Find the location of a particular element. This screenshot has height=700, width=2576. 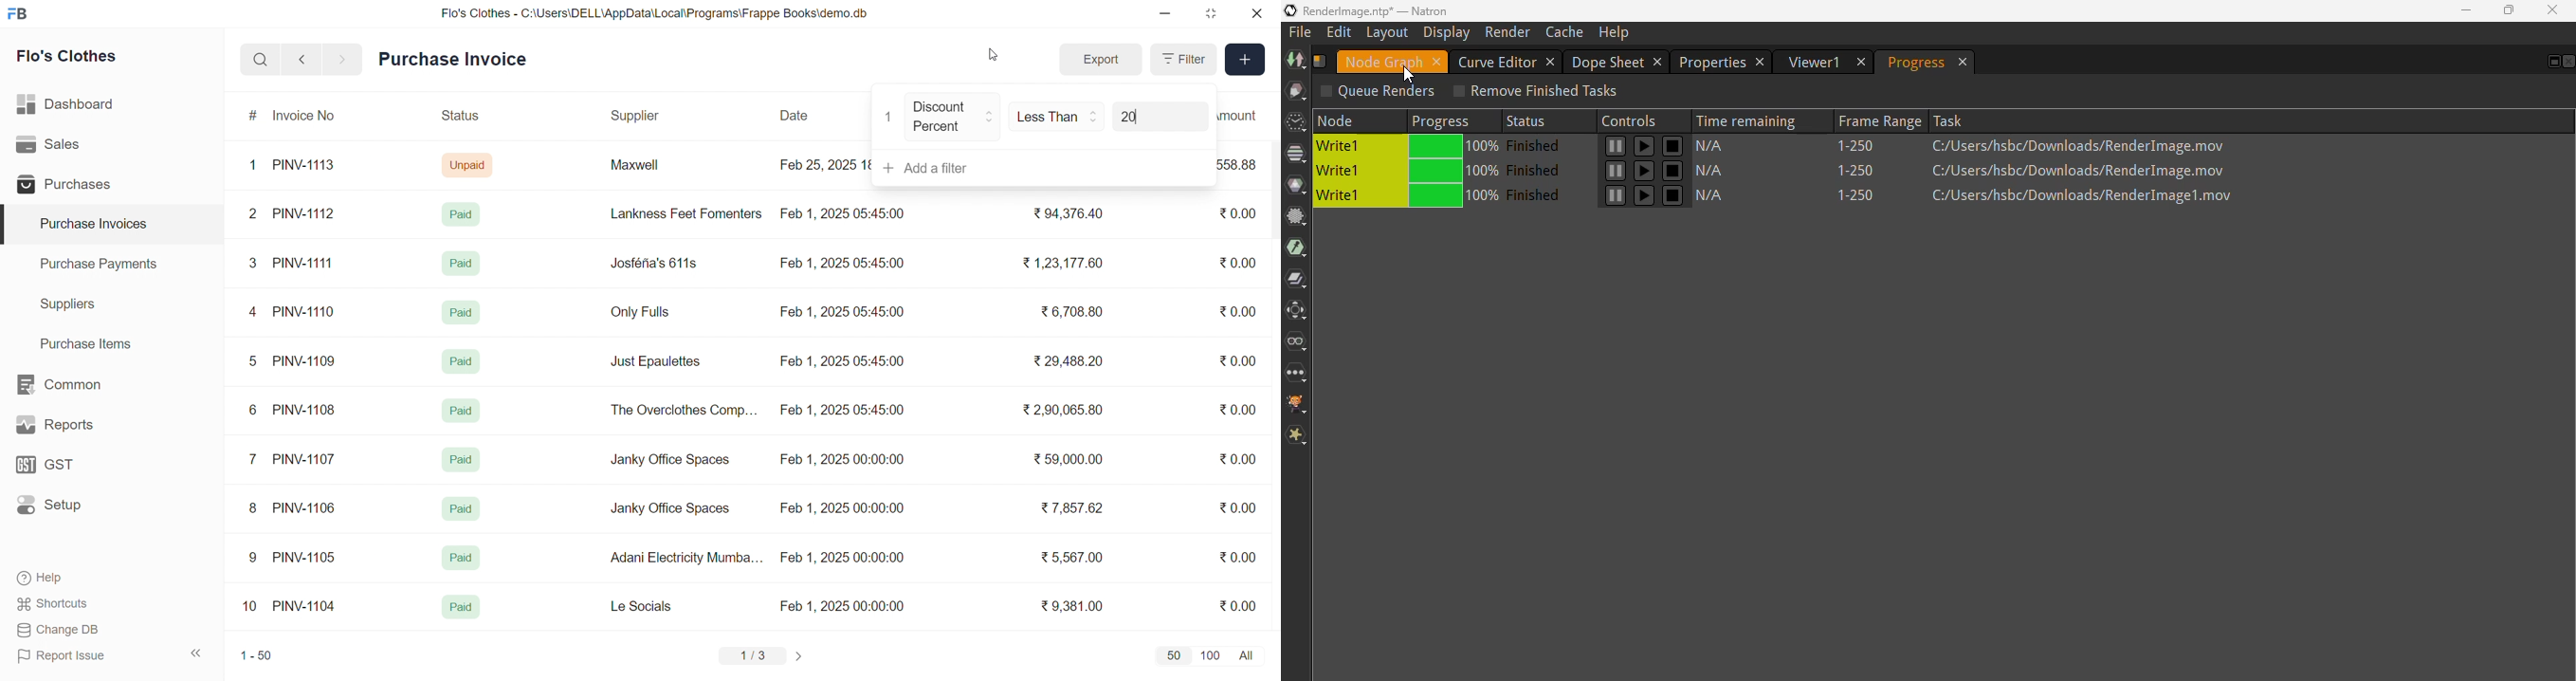

Maxwell is located at coordinates (650, 170).